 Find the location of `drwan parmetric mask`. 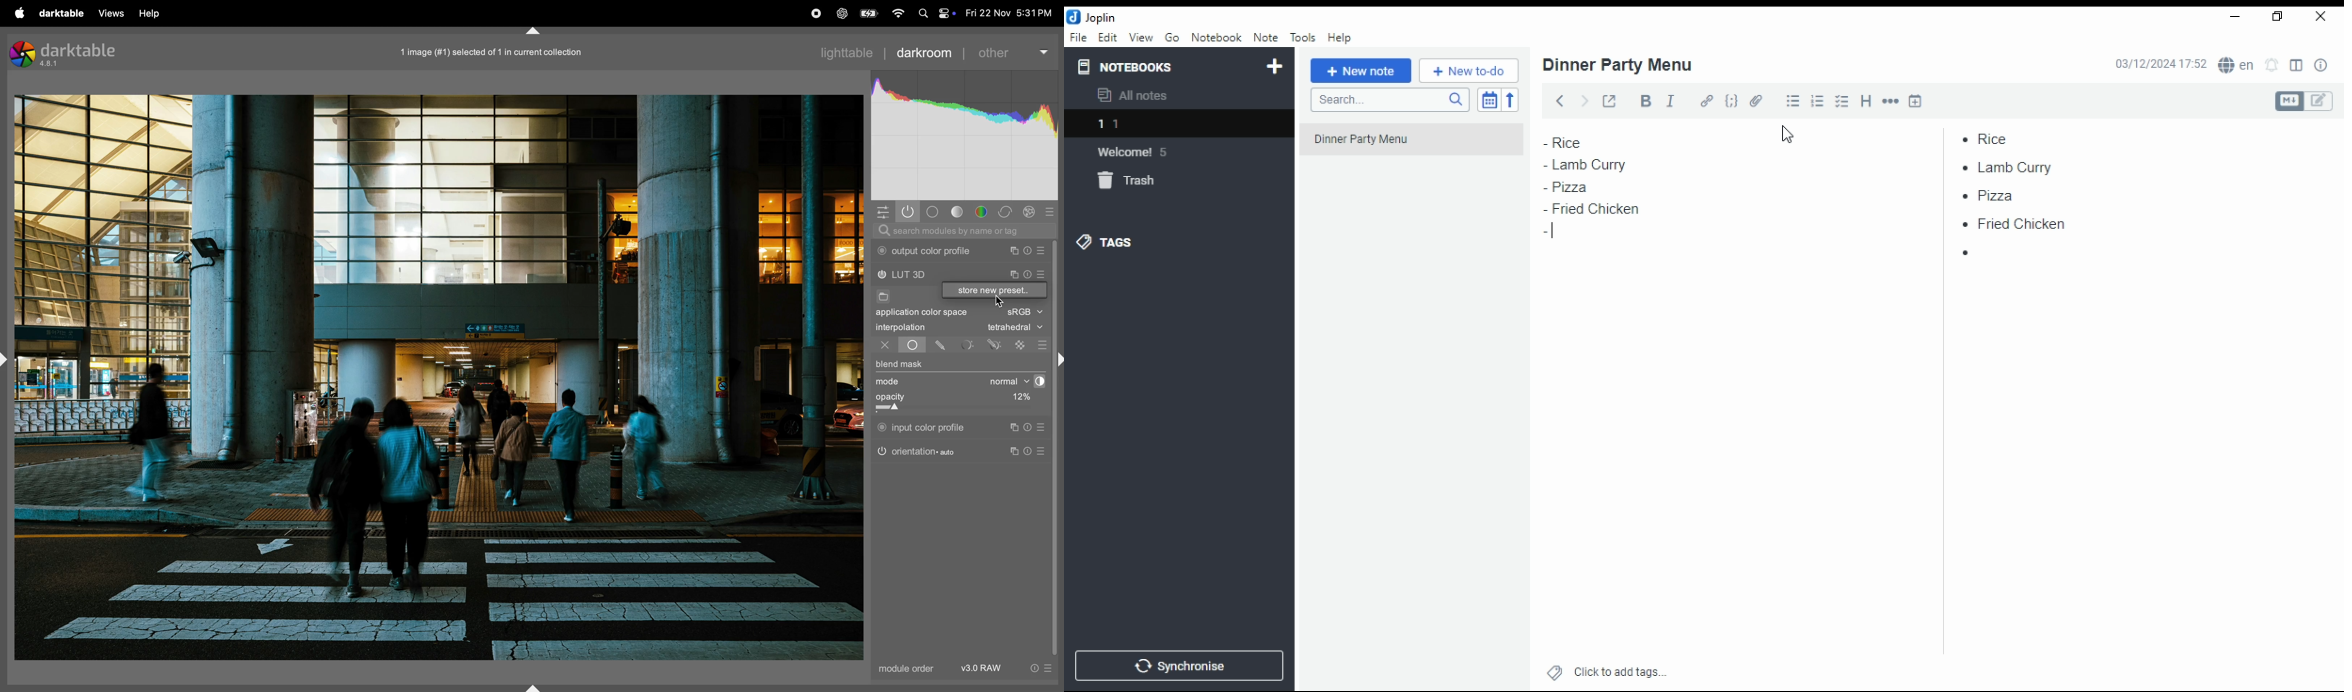

drwan parmetric mask is located at coordinates (996, 343).